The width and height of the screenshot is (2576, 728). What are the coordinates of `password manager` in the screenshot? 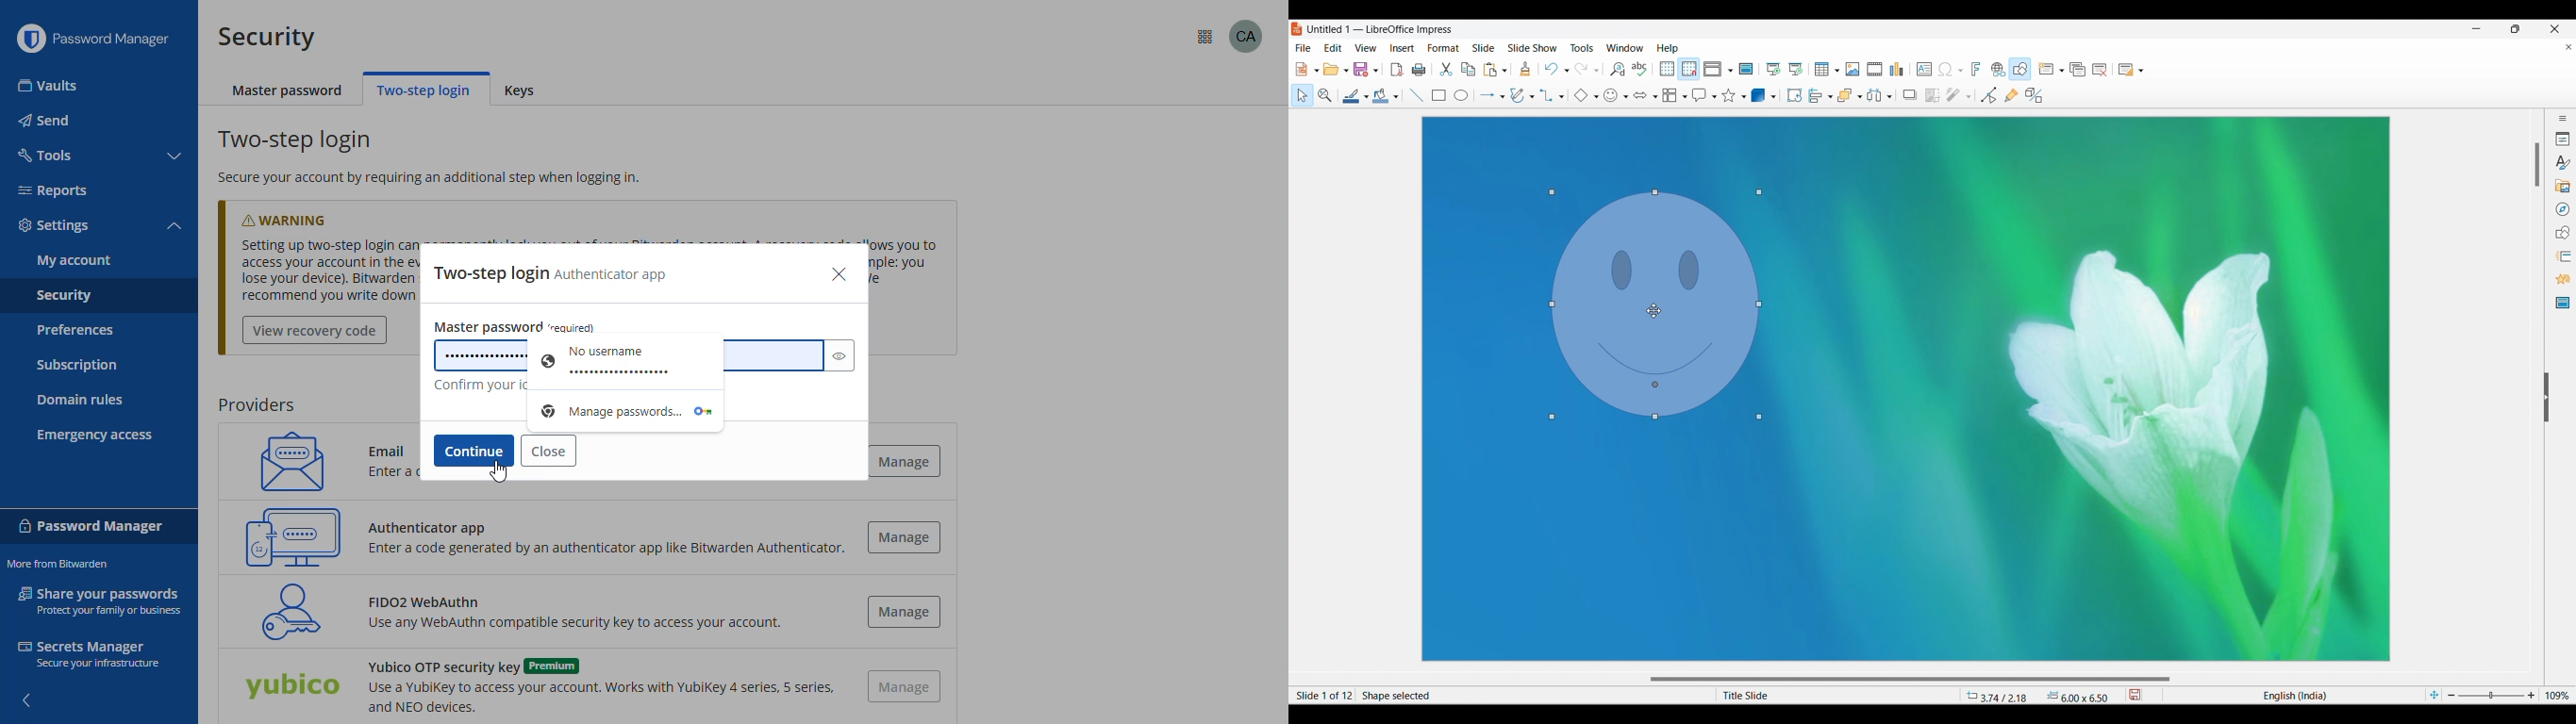 It's located at (119, 39).